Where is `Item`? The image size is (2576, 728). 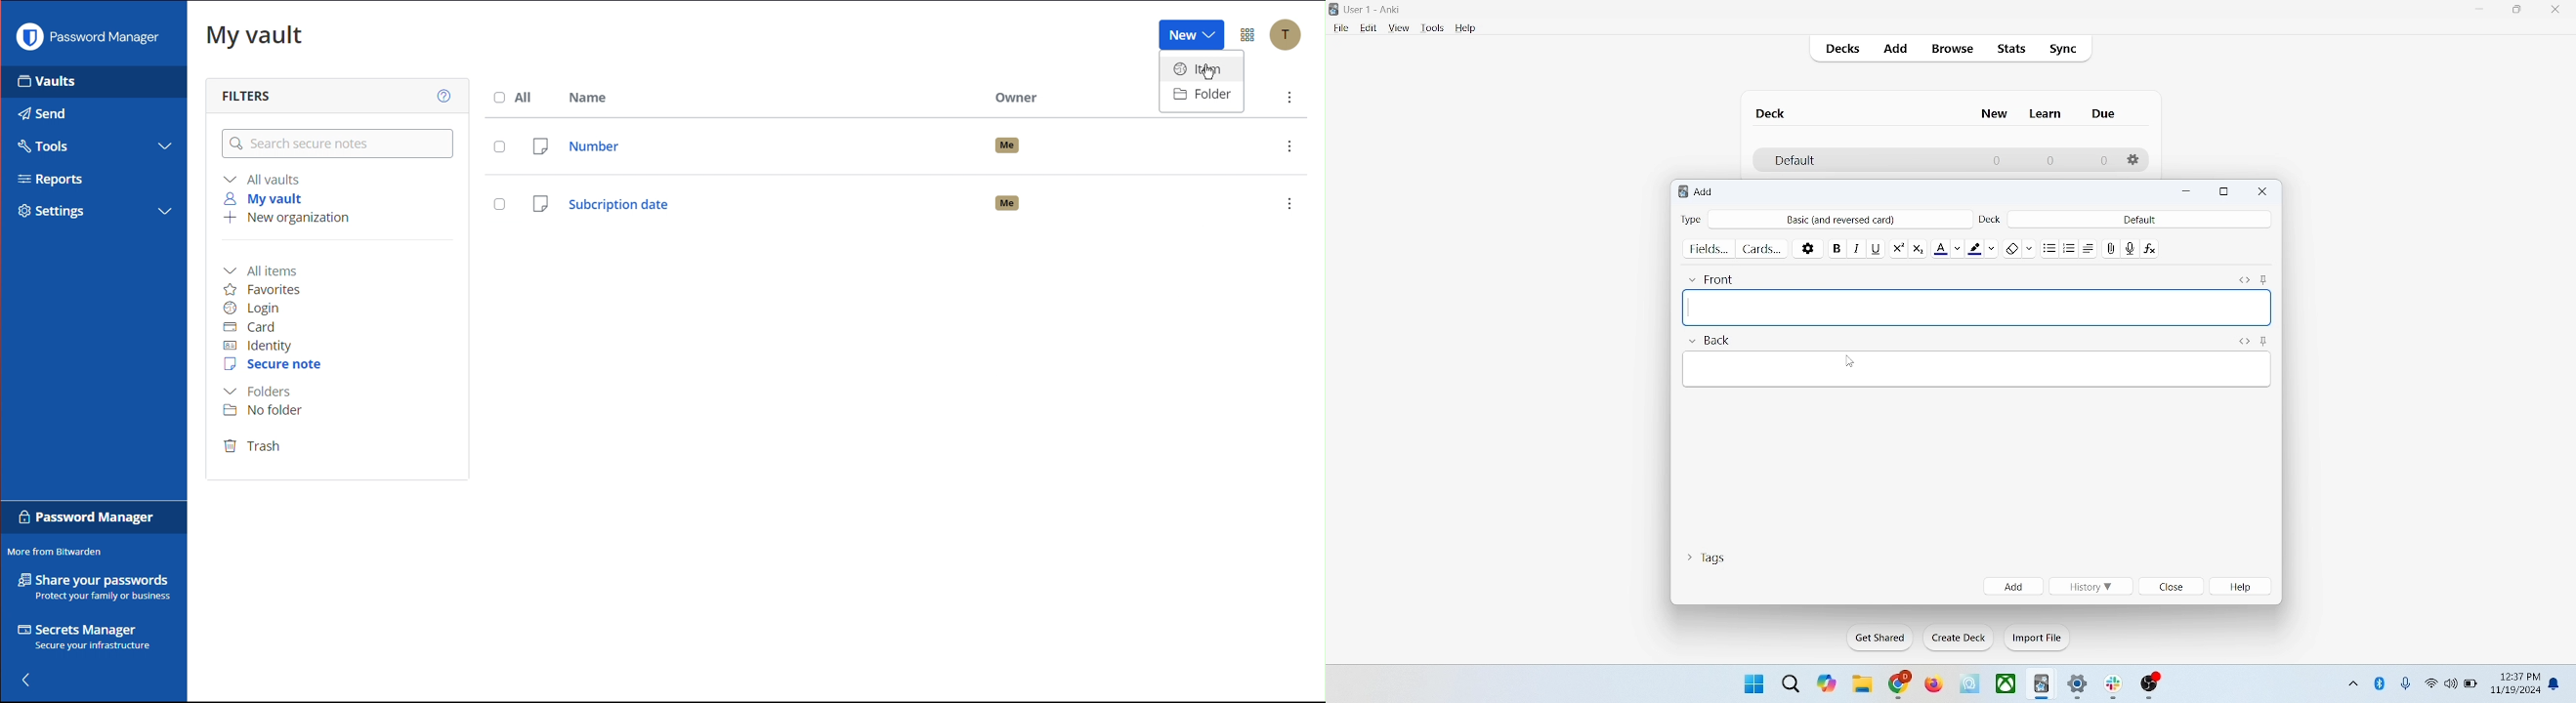 Item is located at coordinates (1199, 67).